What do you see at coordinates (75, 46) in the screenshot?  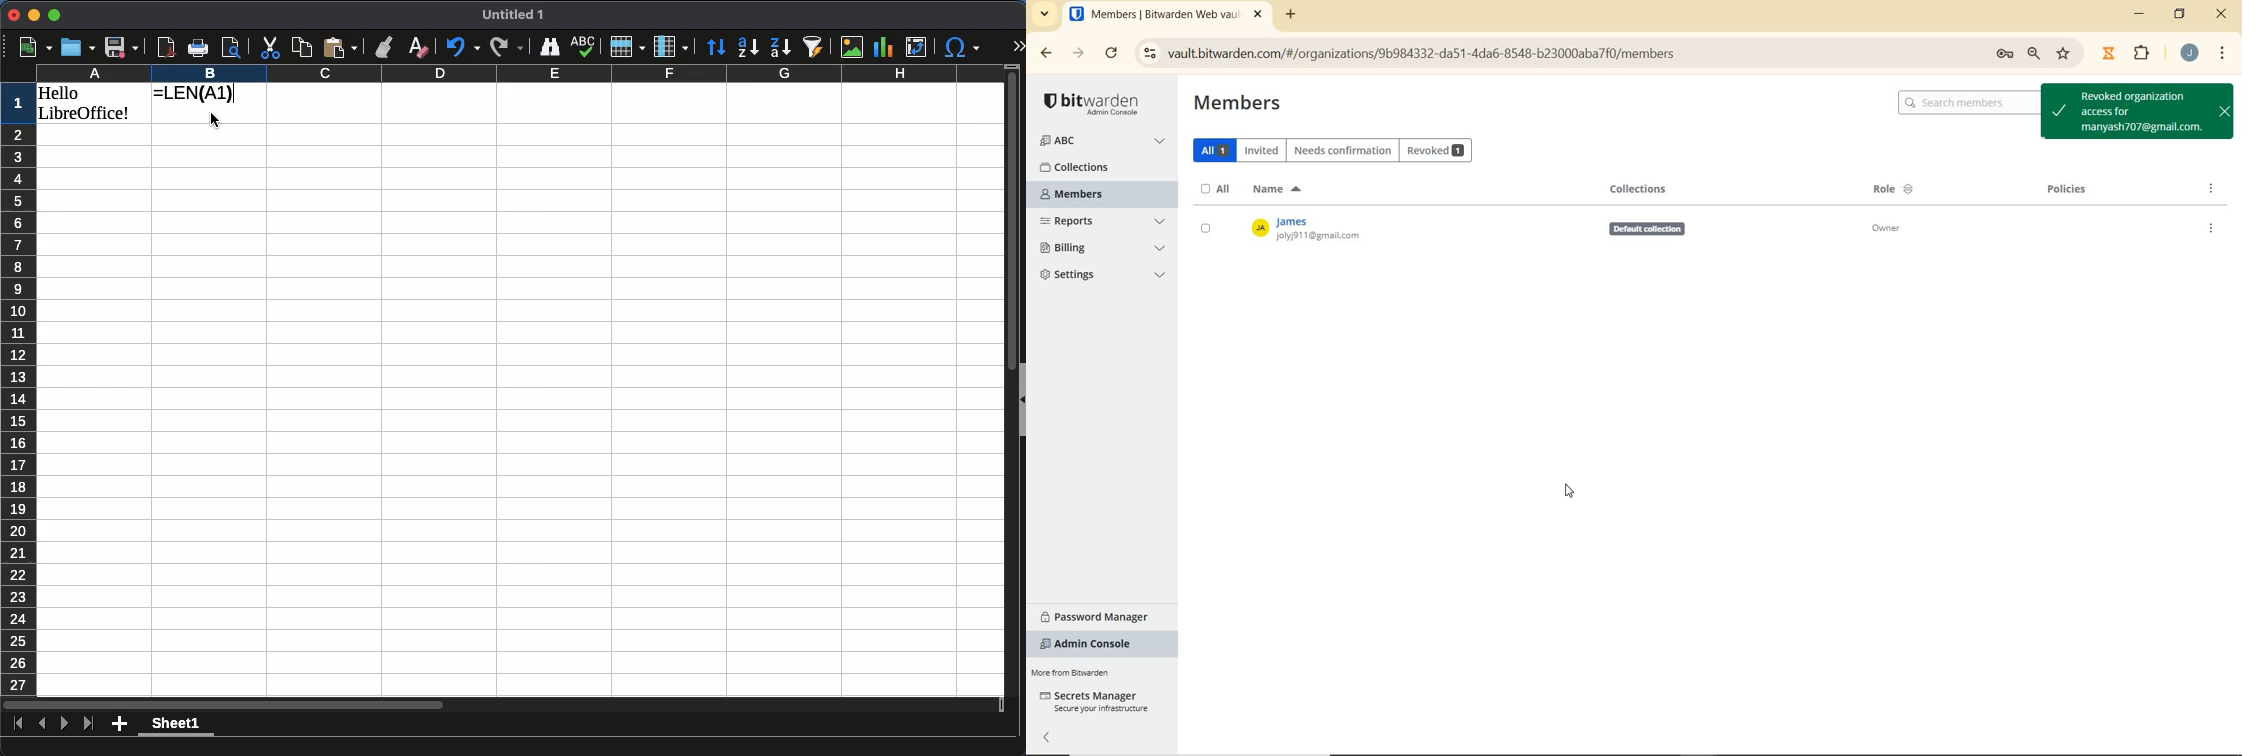 I see `open` at bounding box center [75, 46].